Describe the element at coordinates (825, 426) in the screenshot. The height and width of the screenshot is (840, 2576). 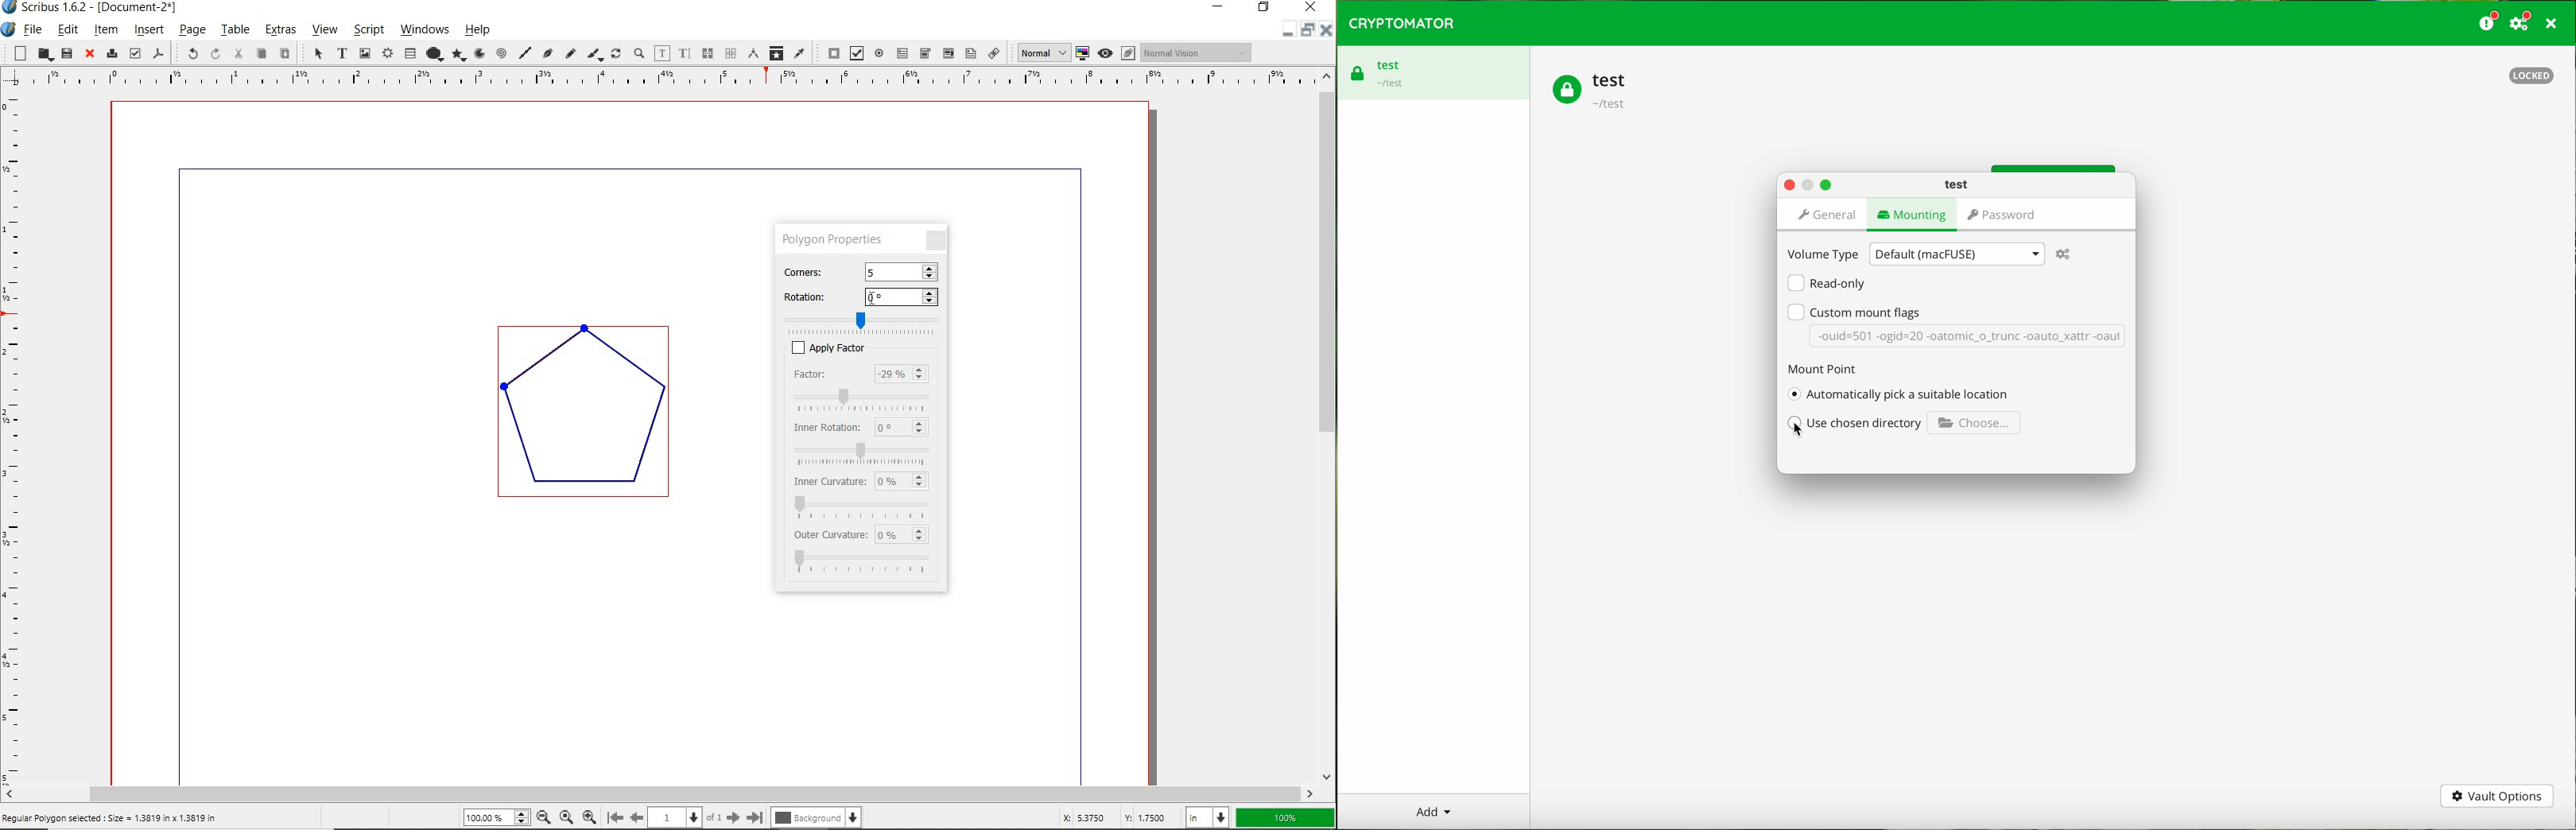
I see `INNER ROTATION` at that location.